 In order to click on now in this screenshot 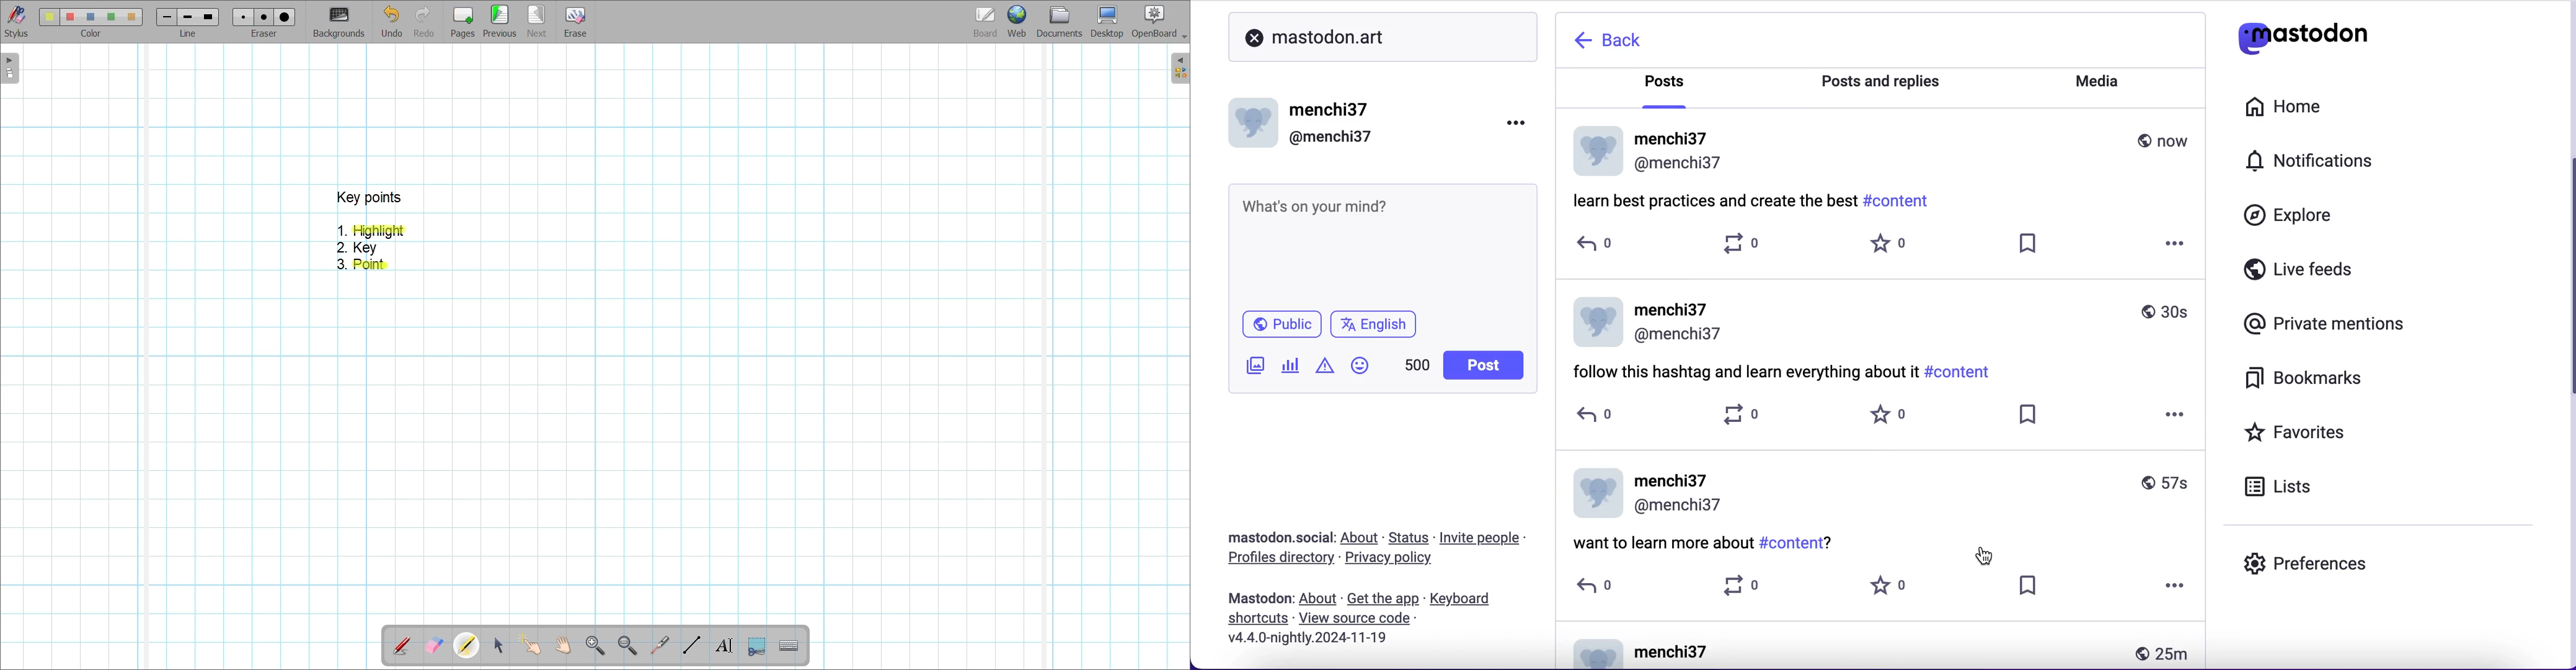, I will do `click(2165, 140)`.